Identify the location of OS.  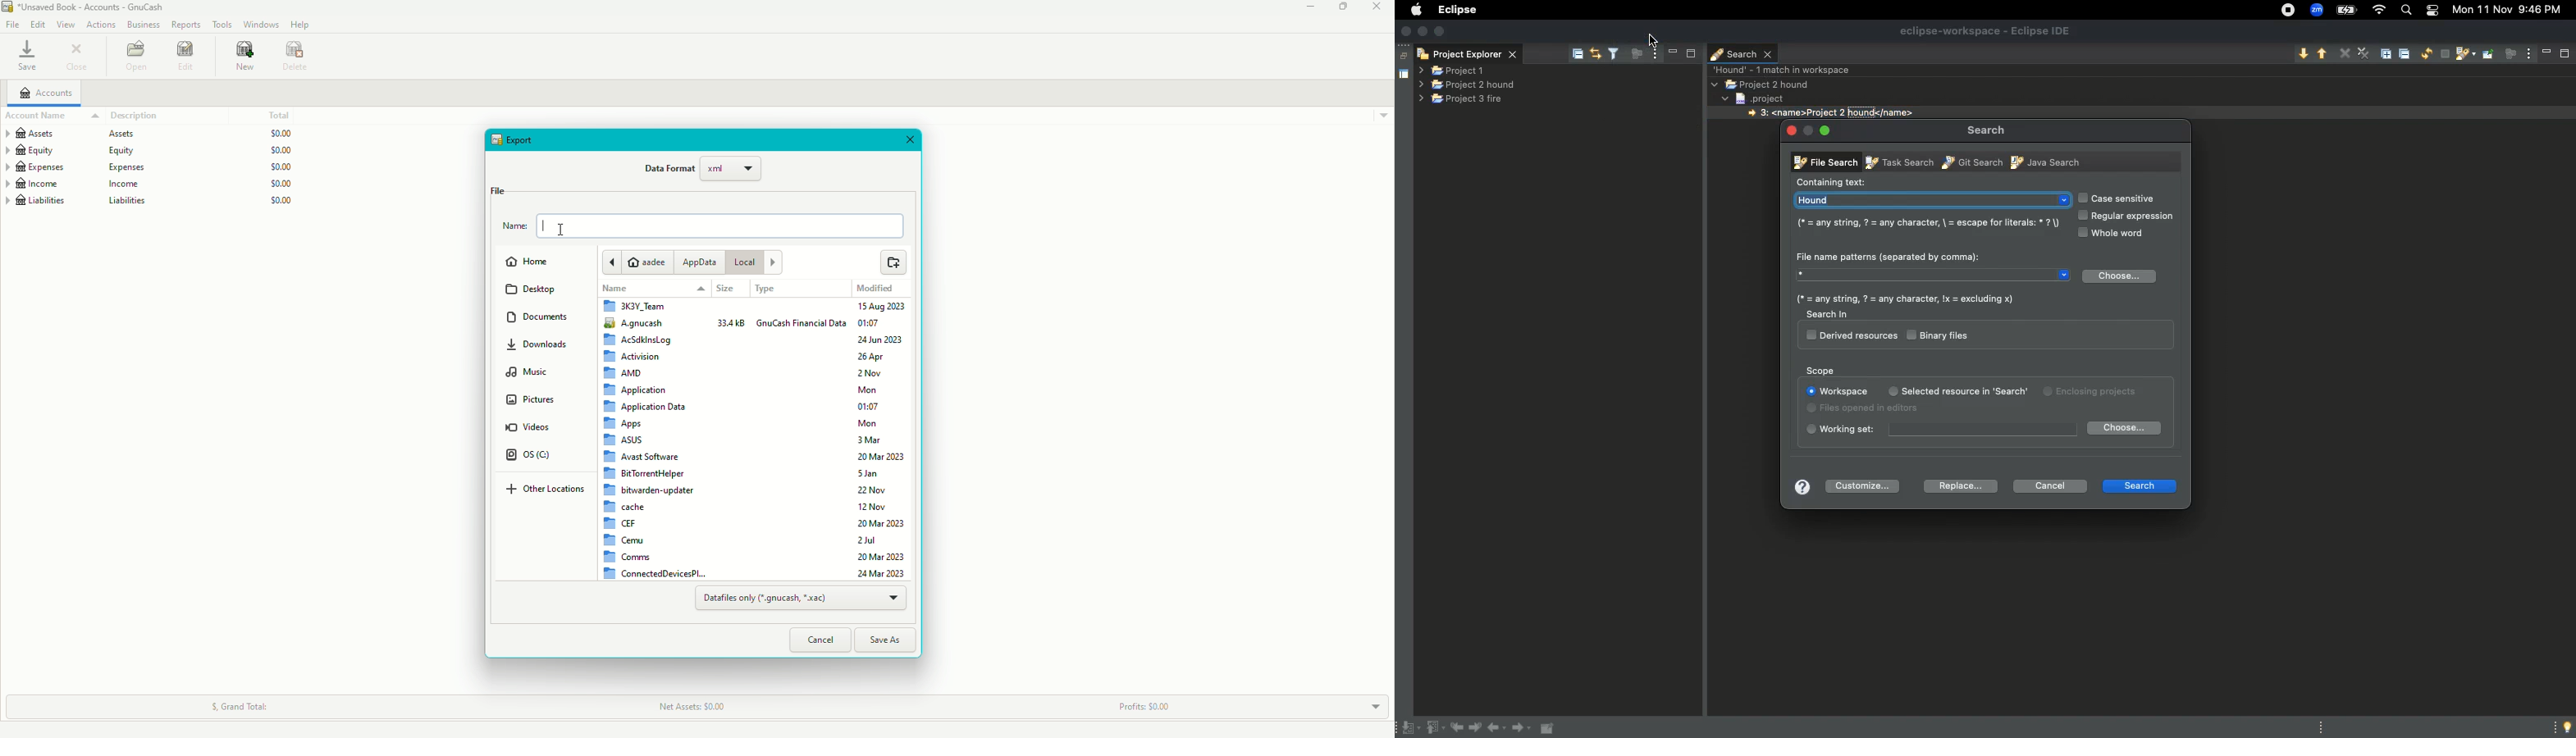
(533, 458).